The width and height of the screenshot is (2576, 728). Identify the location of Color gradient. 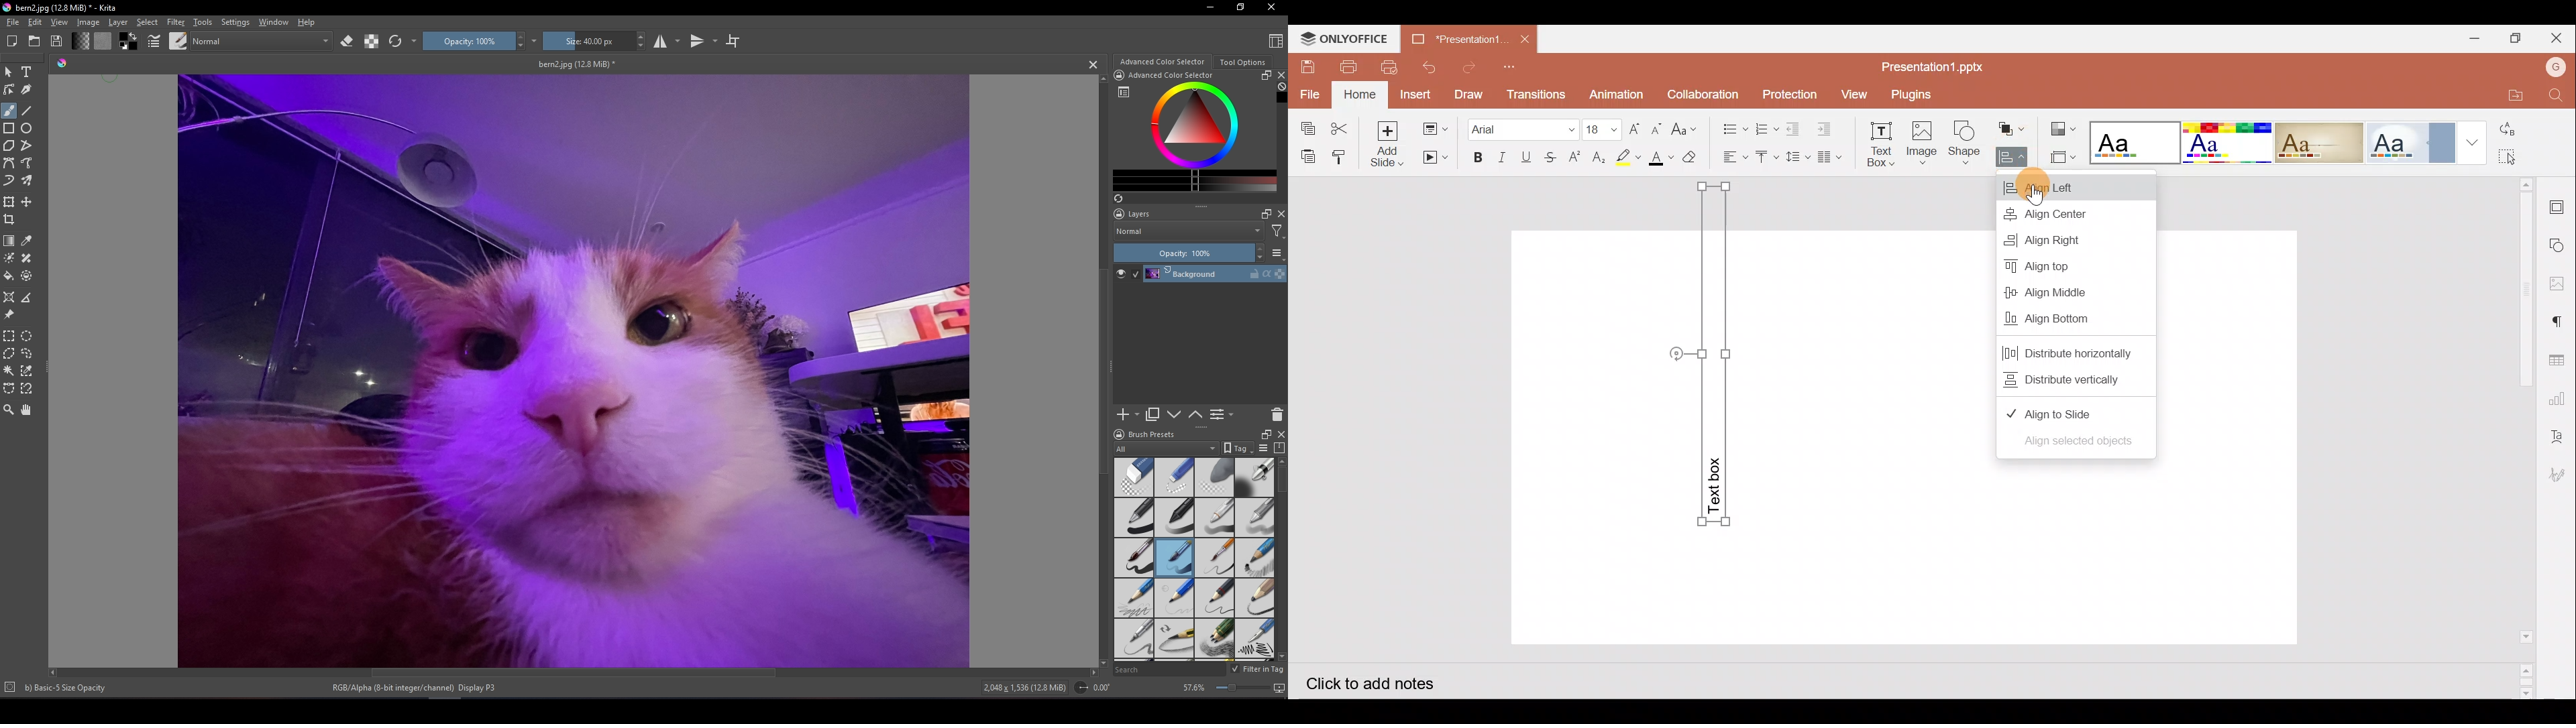
(1196, 180).